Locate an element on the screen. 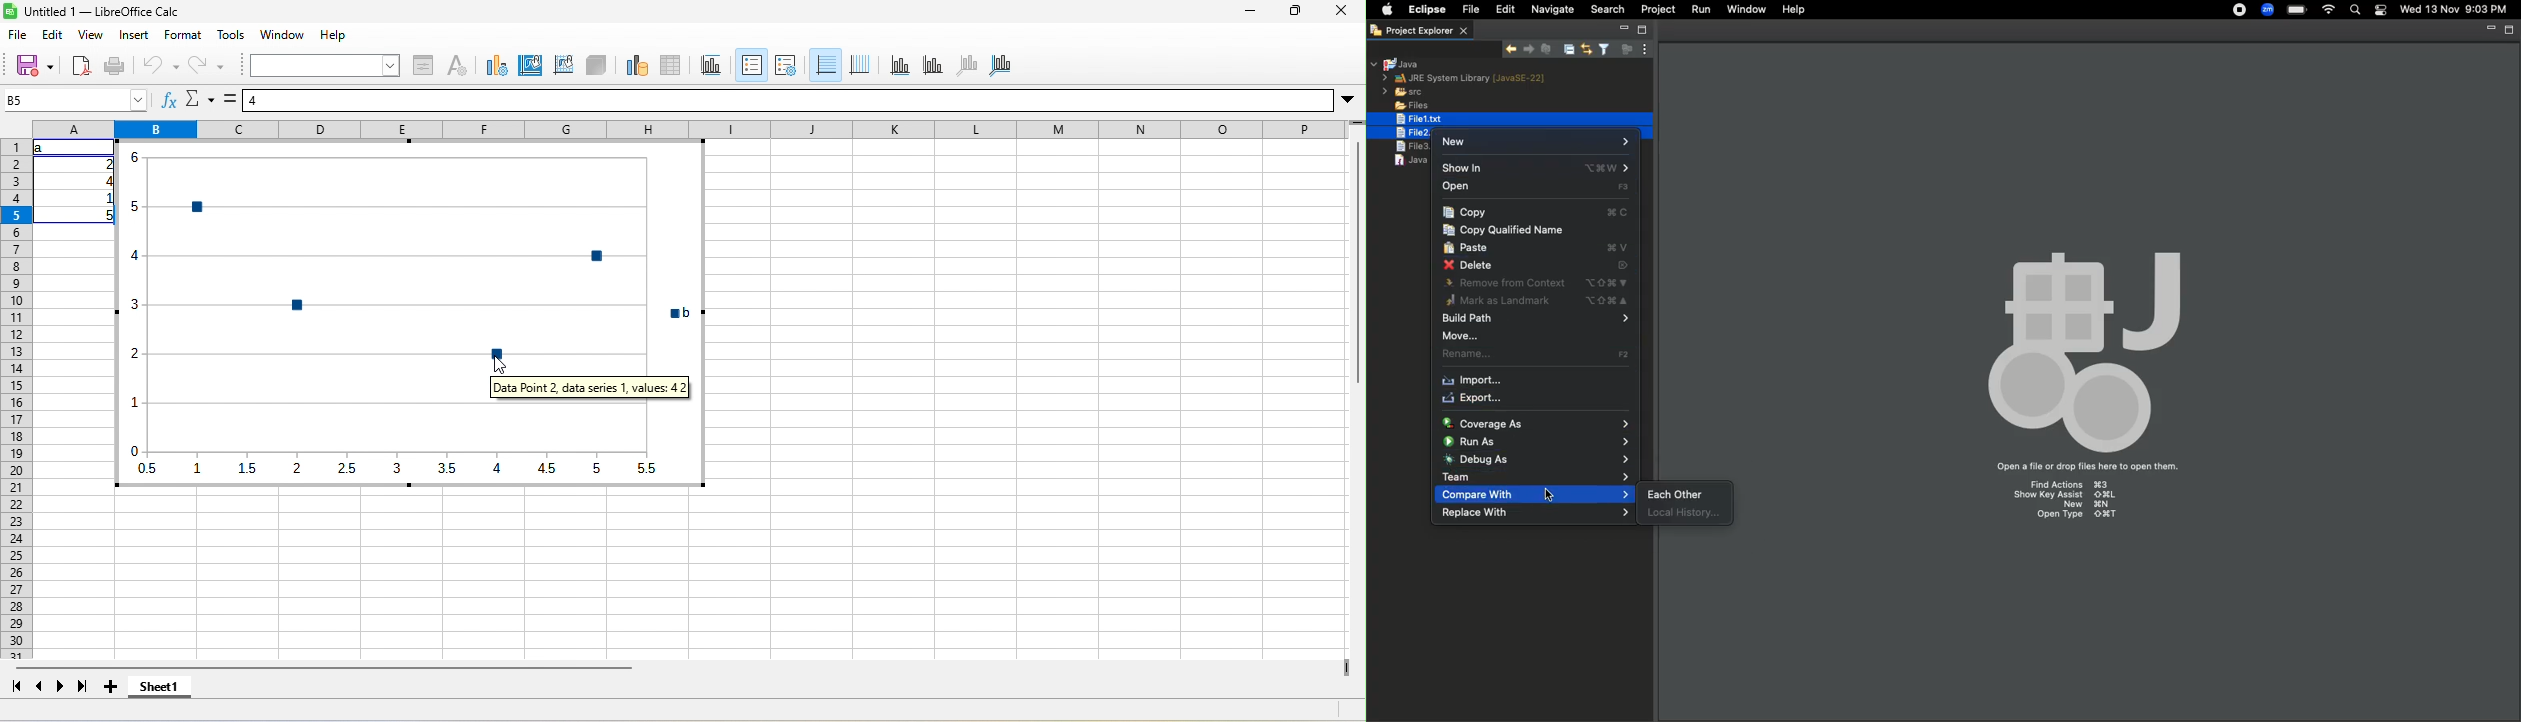 This screenshot has width=2548, height=728. Open a file or drop files here is located at coordinates (2086, 468).